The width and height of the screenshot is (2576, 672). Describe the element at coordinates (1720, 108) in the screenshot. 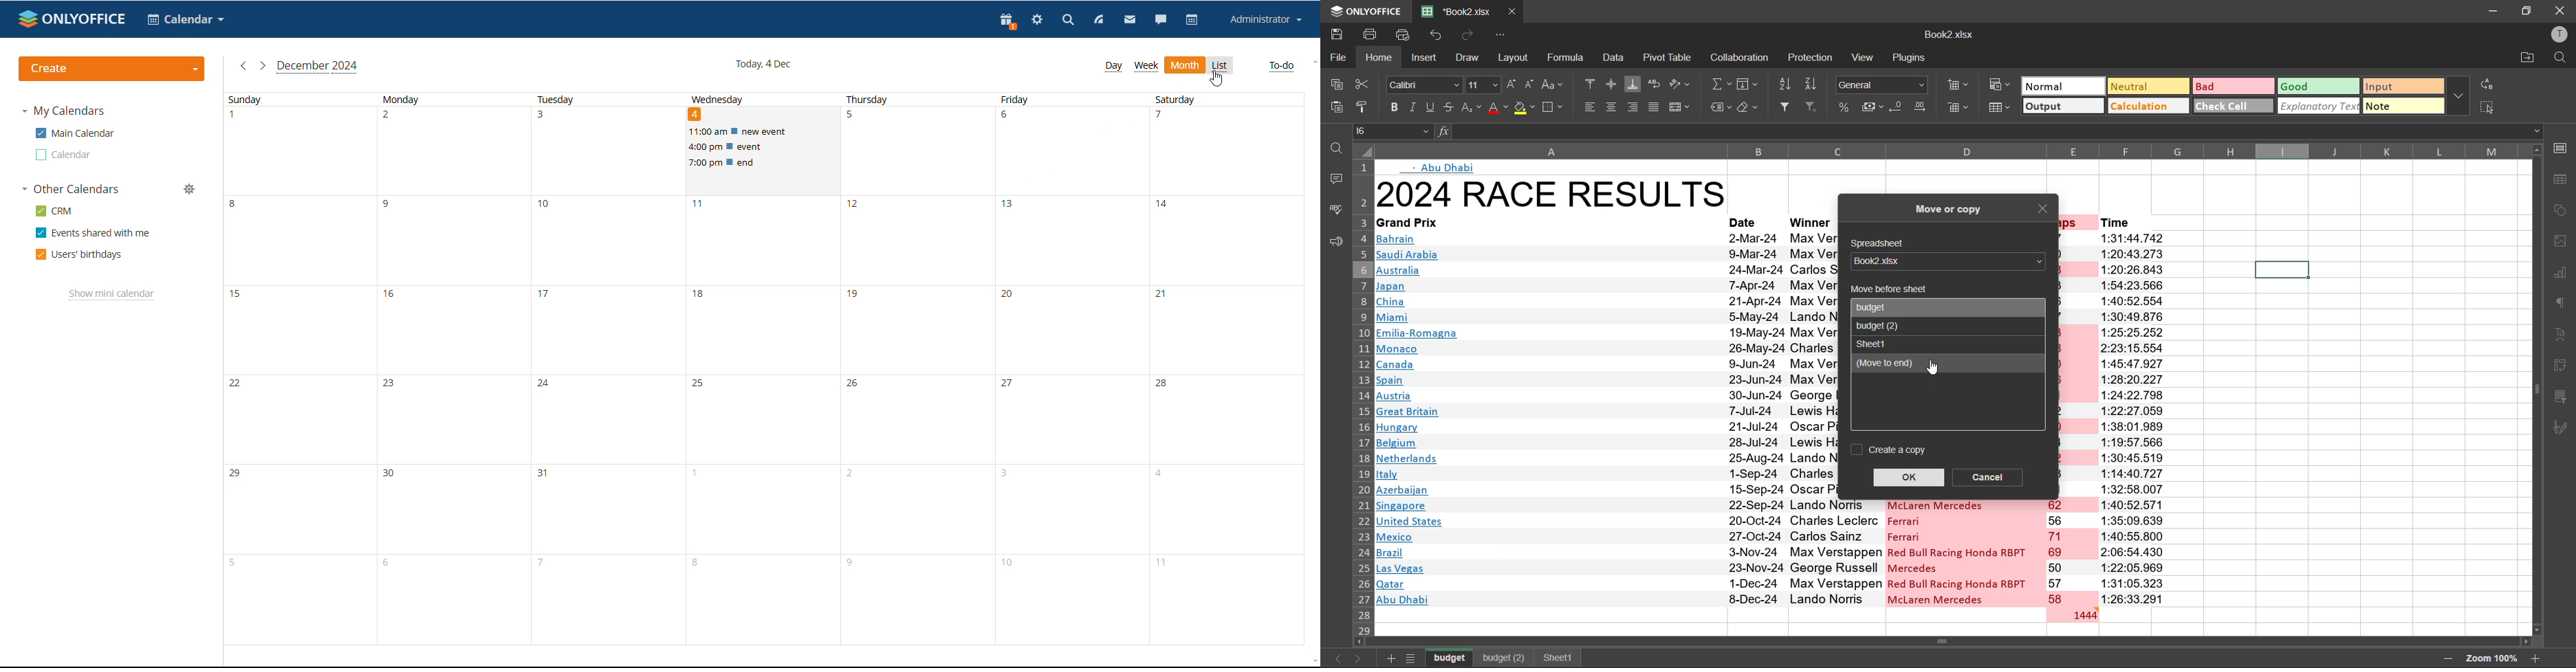

I see `named ranges` at that location.